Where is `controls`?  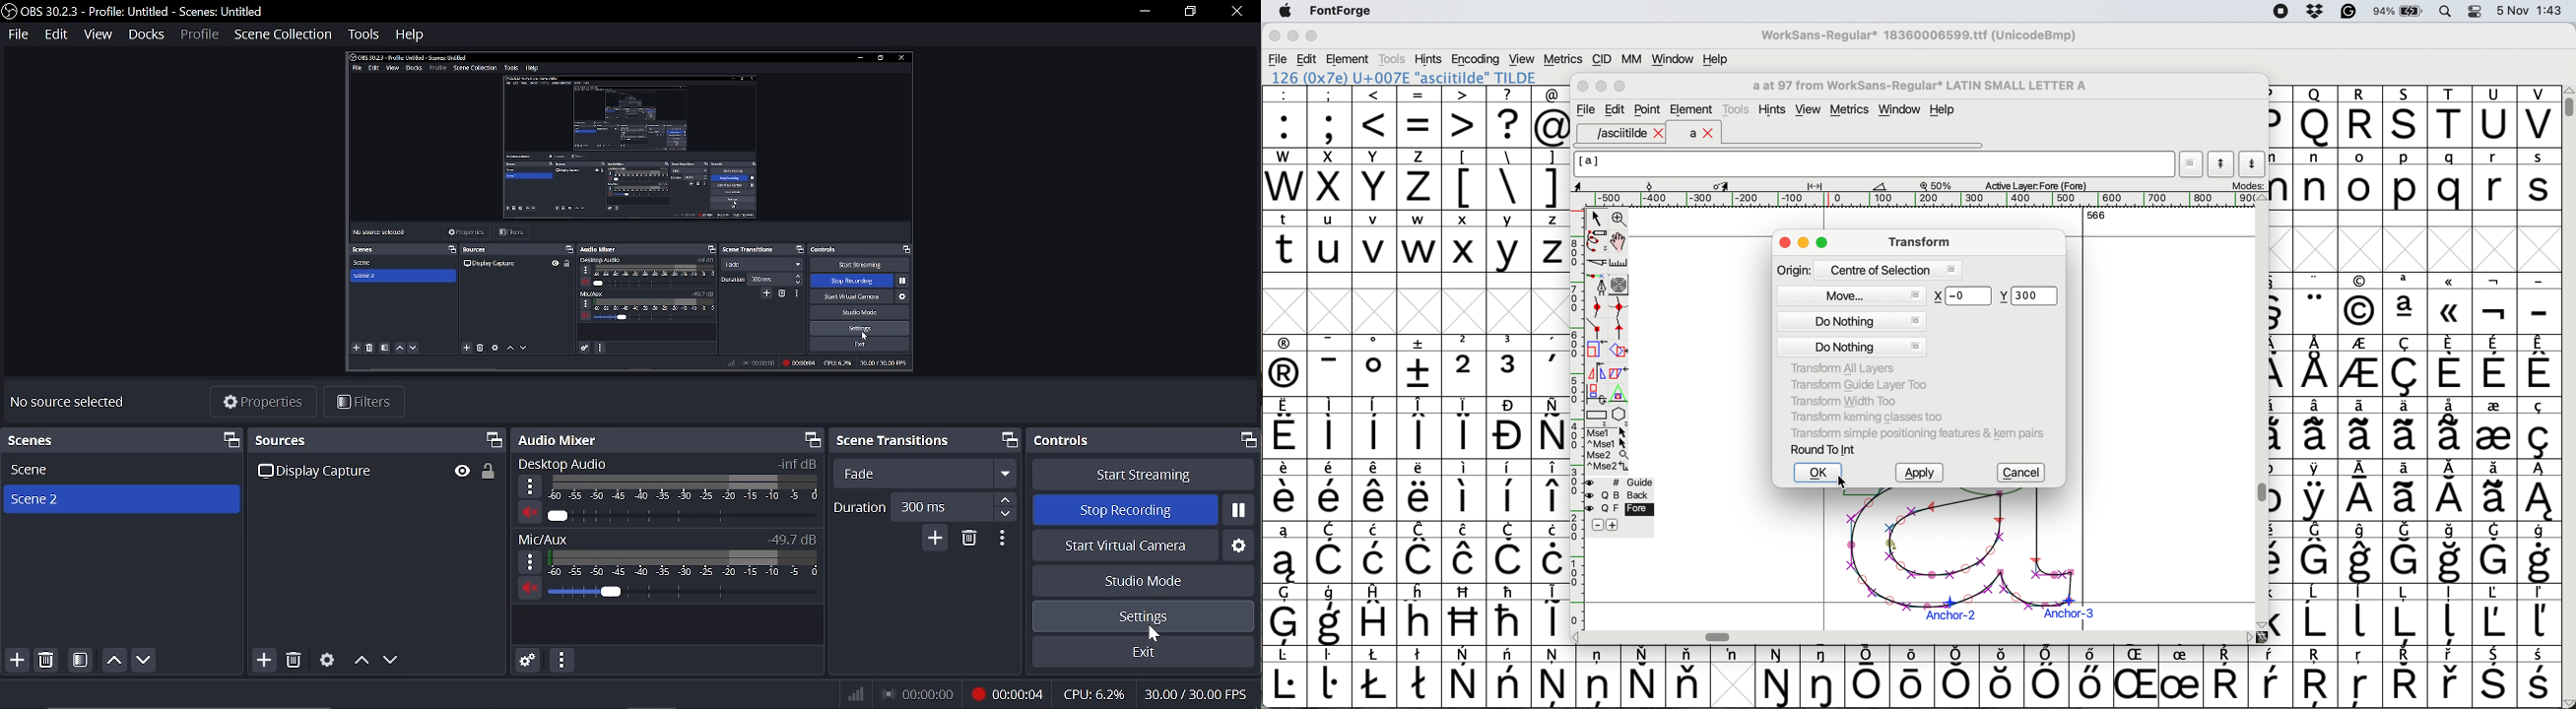 controls is located at coordinates (1073, 440).